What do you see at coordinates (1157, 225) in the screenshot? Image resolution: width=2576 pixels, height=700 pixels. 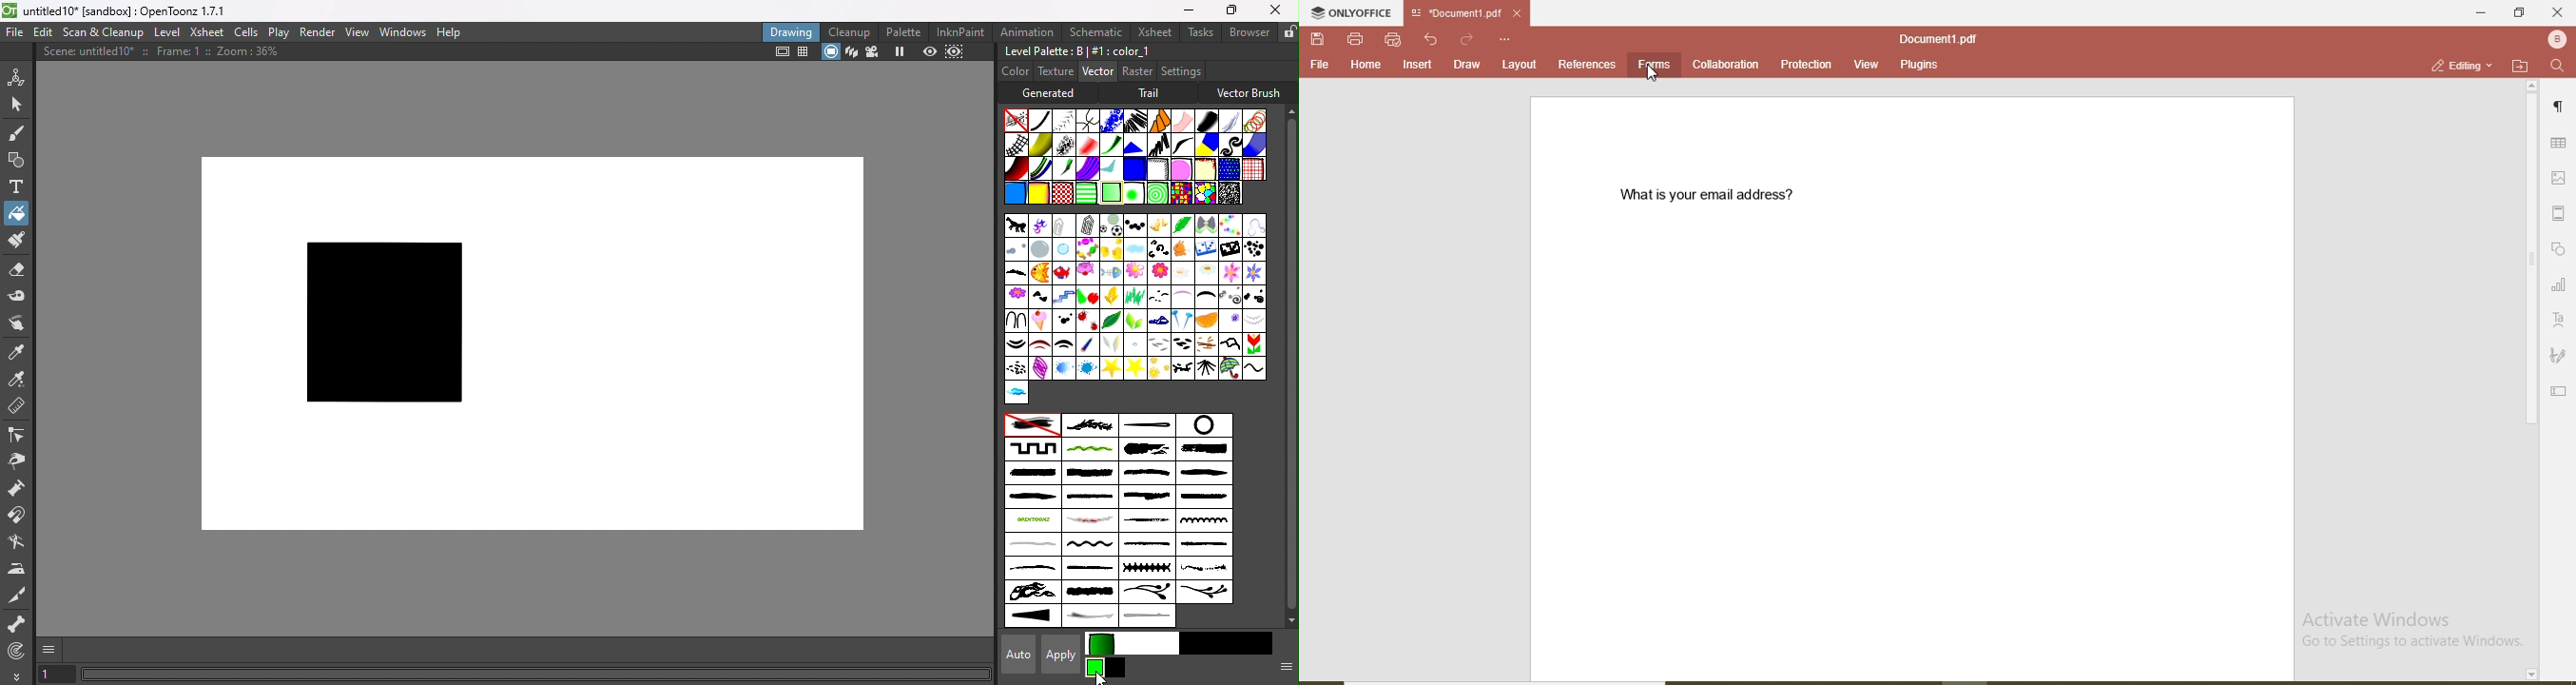 I see `Bell` at bounding box center [1157, 225].